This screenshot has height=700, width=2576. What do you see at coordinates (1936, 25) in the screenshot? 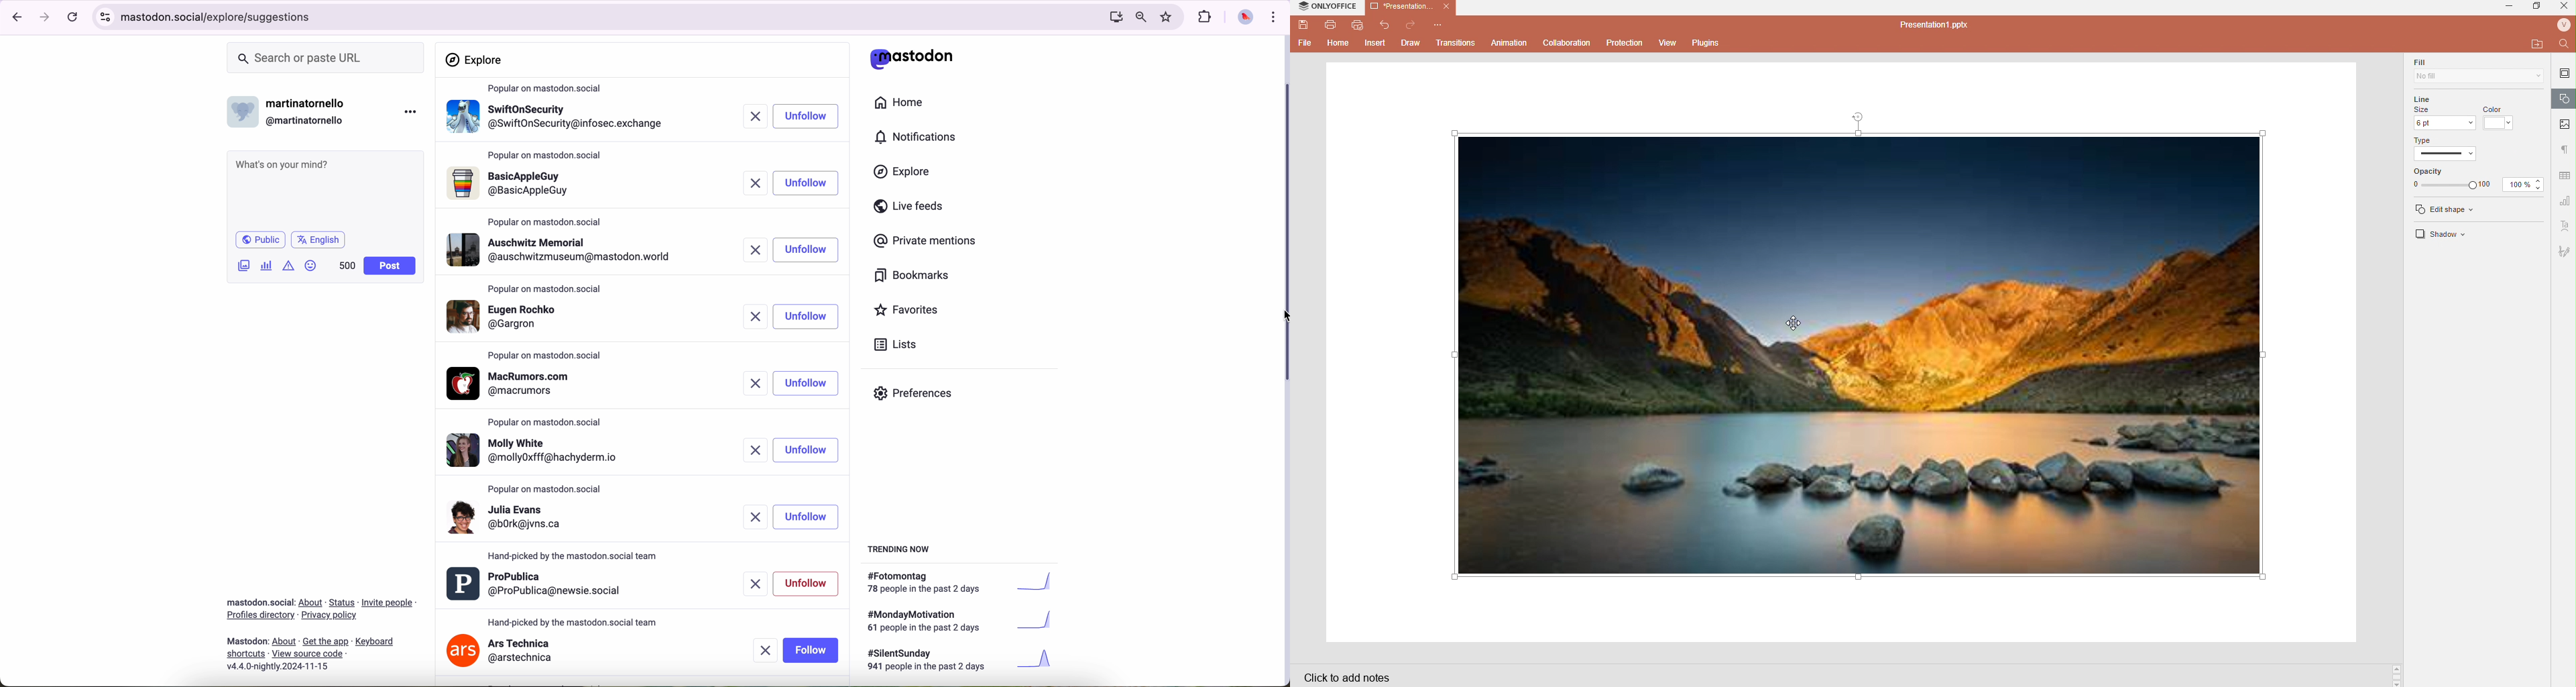
I see `Presentation1.pptx` at bounding box center [1936, 25].